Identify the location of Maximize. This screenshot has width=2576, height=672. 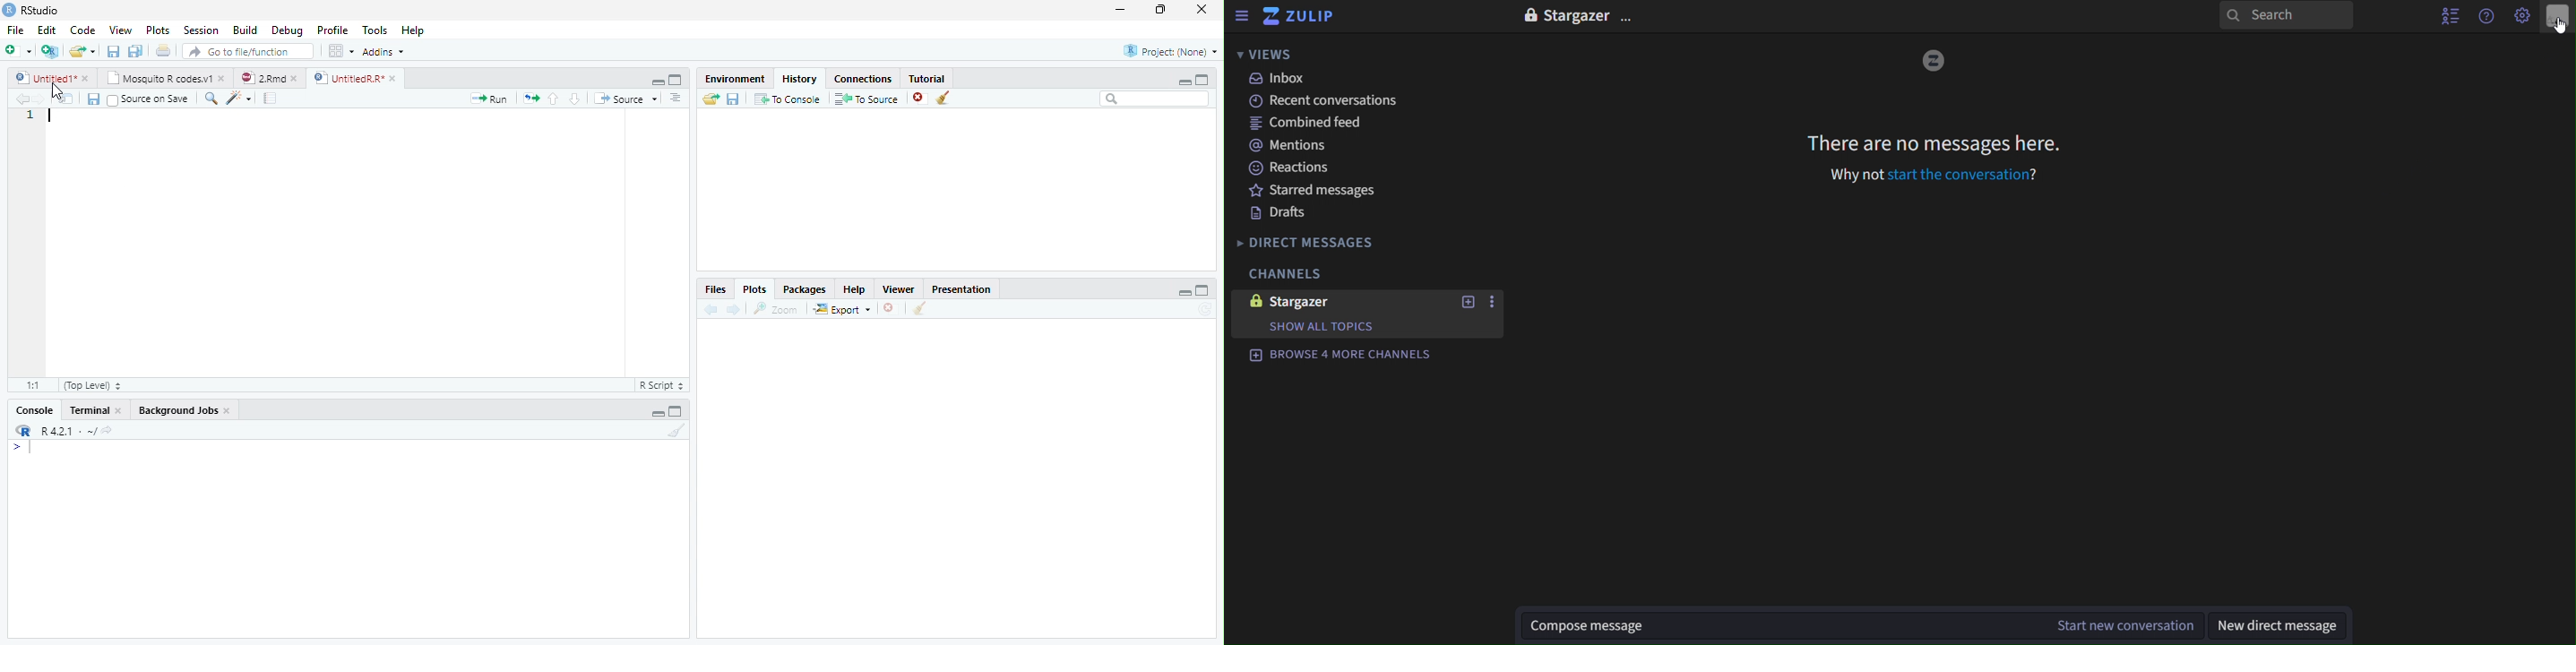
(1202, 290).